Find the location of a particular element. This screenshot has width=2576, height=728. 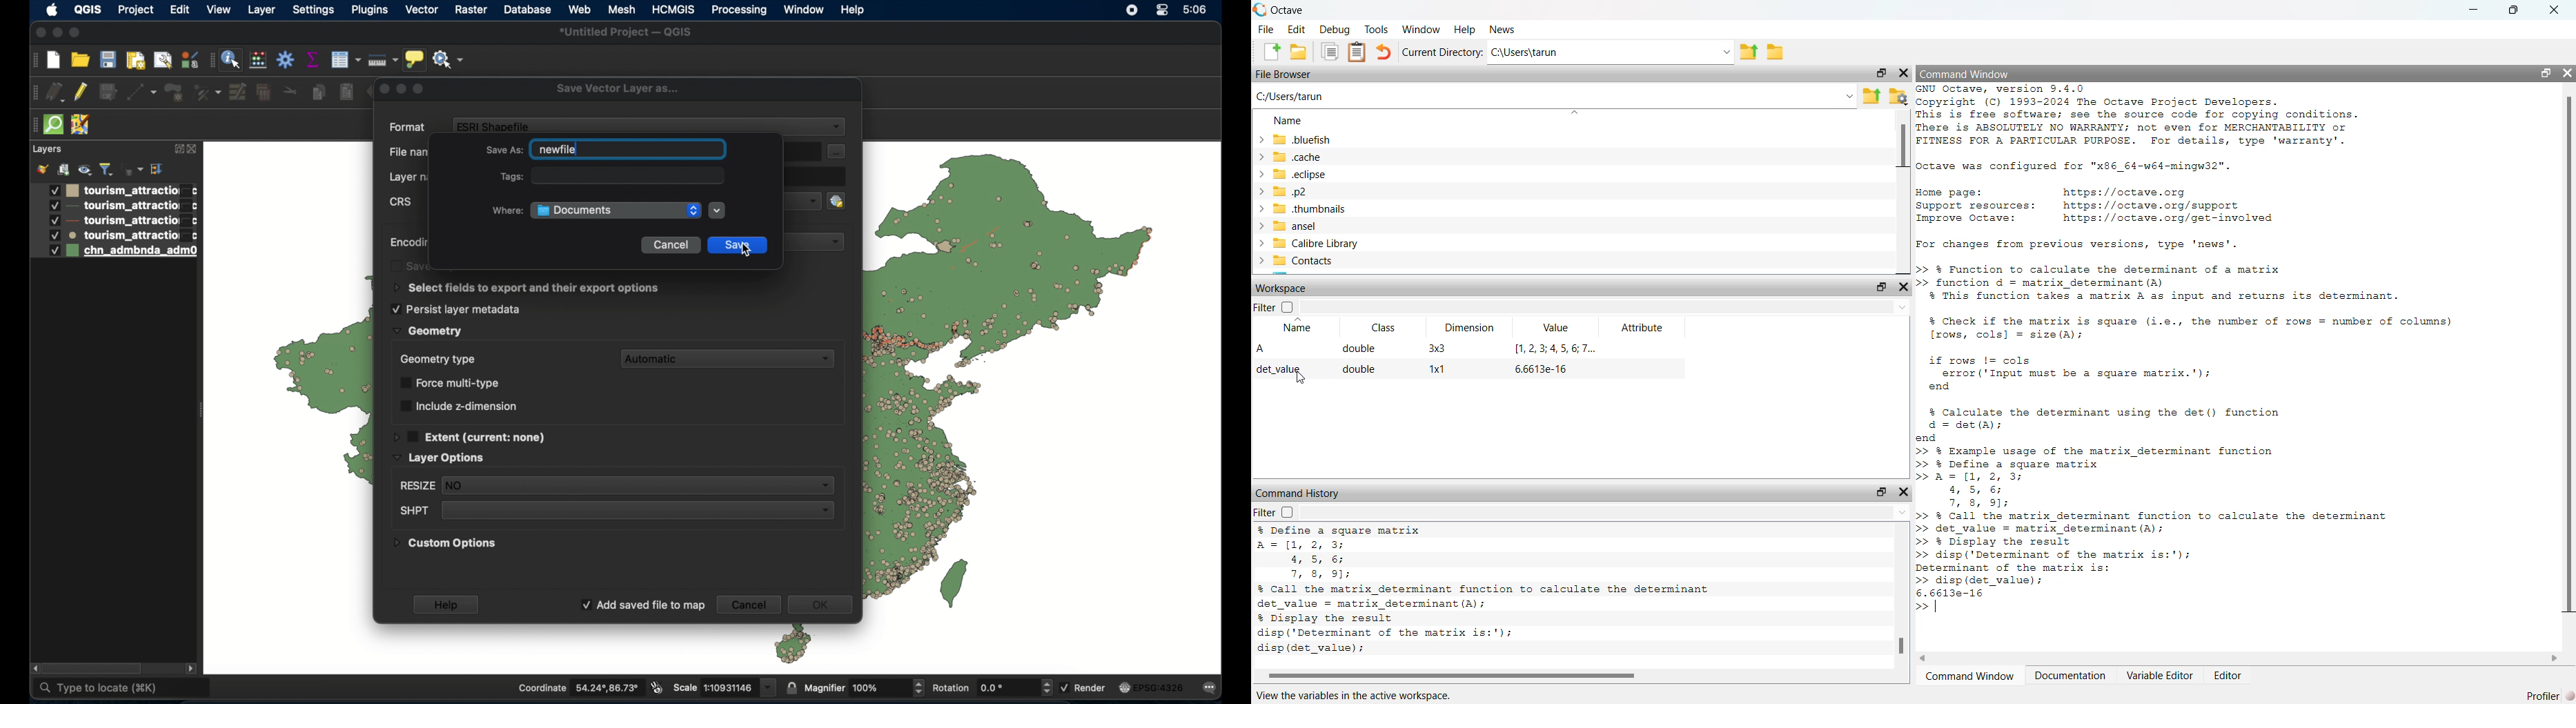

help is located at coordinates (1465, 28).